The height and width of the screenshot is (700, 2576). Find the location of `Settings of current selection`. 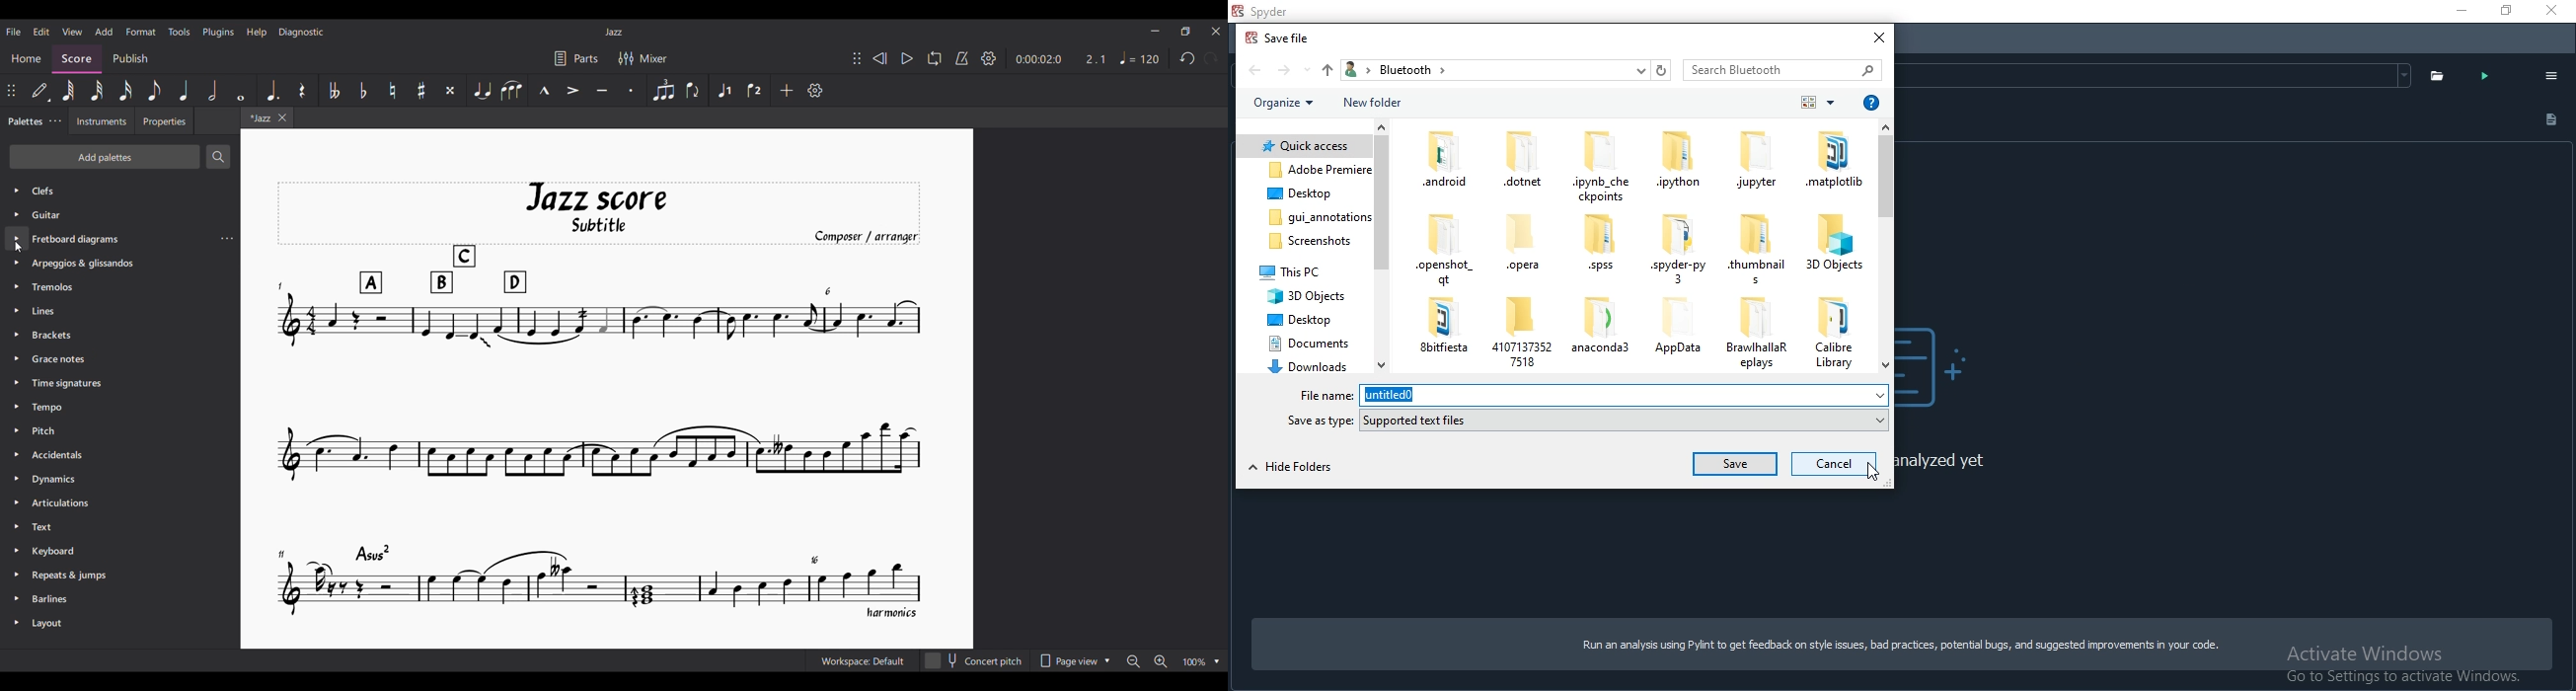

Settings of current selection is located at coordinates (226, 238).